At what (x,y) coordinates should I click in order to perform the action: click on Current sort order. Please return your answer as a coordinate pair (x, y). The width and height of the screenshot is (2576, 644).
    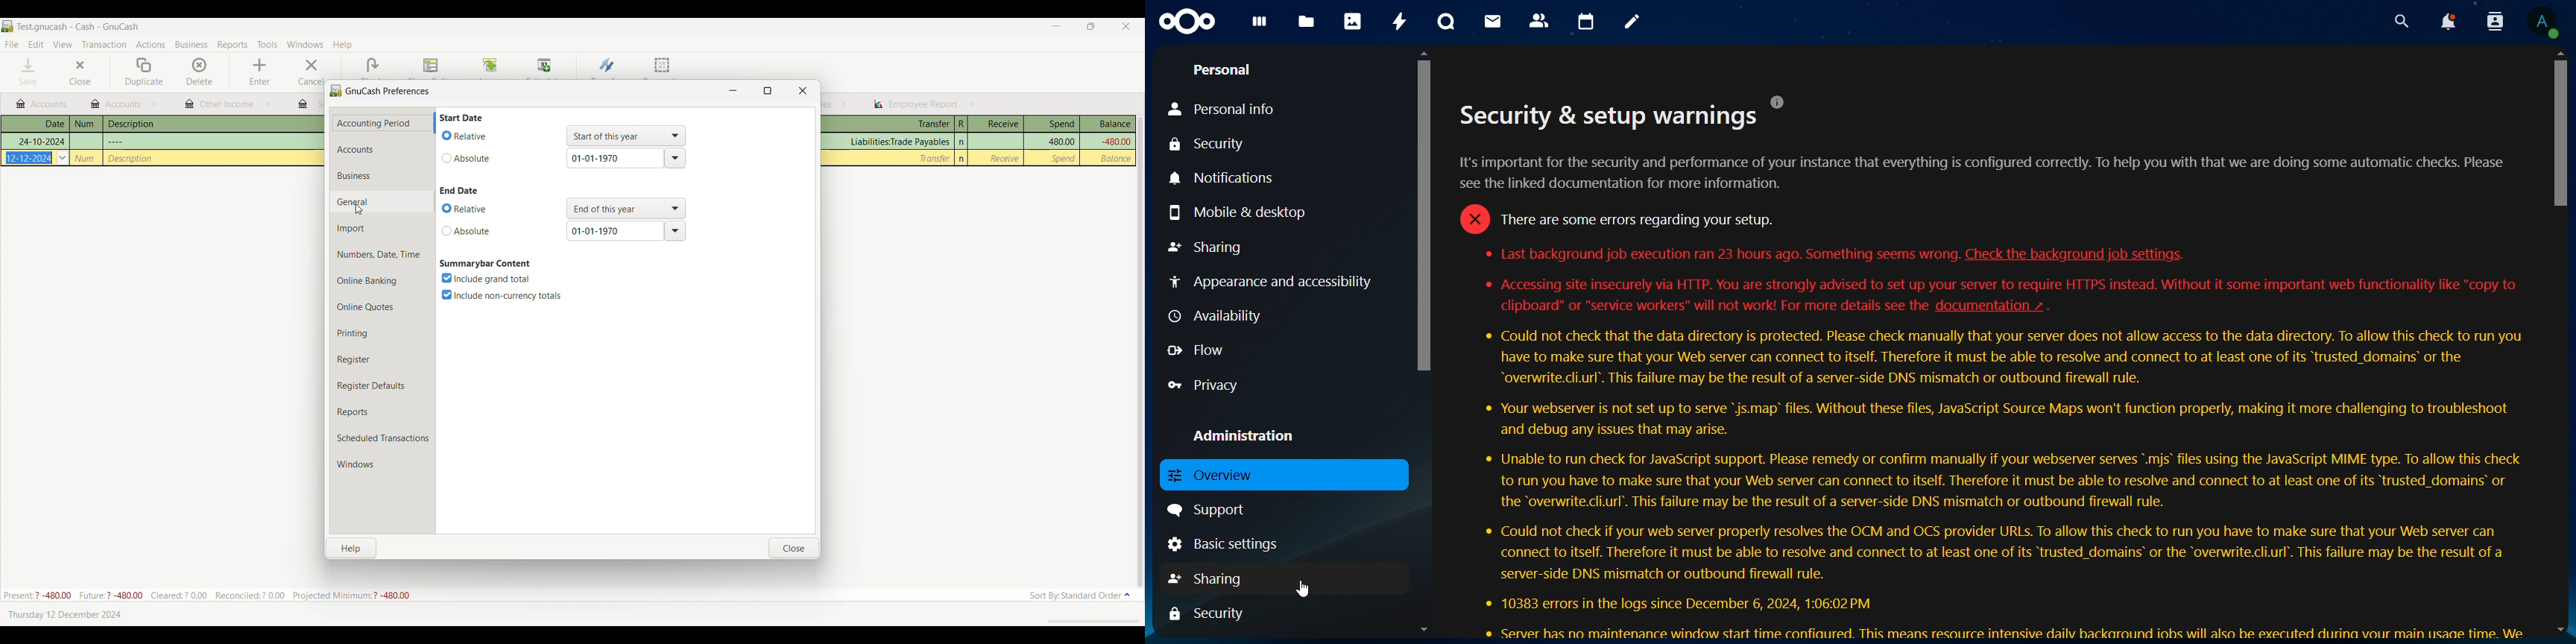
    Looking at the image, I should click on (1080, 596).